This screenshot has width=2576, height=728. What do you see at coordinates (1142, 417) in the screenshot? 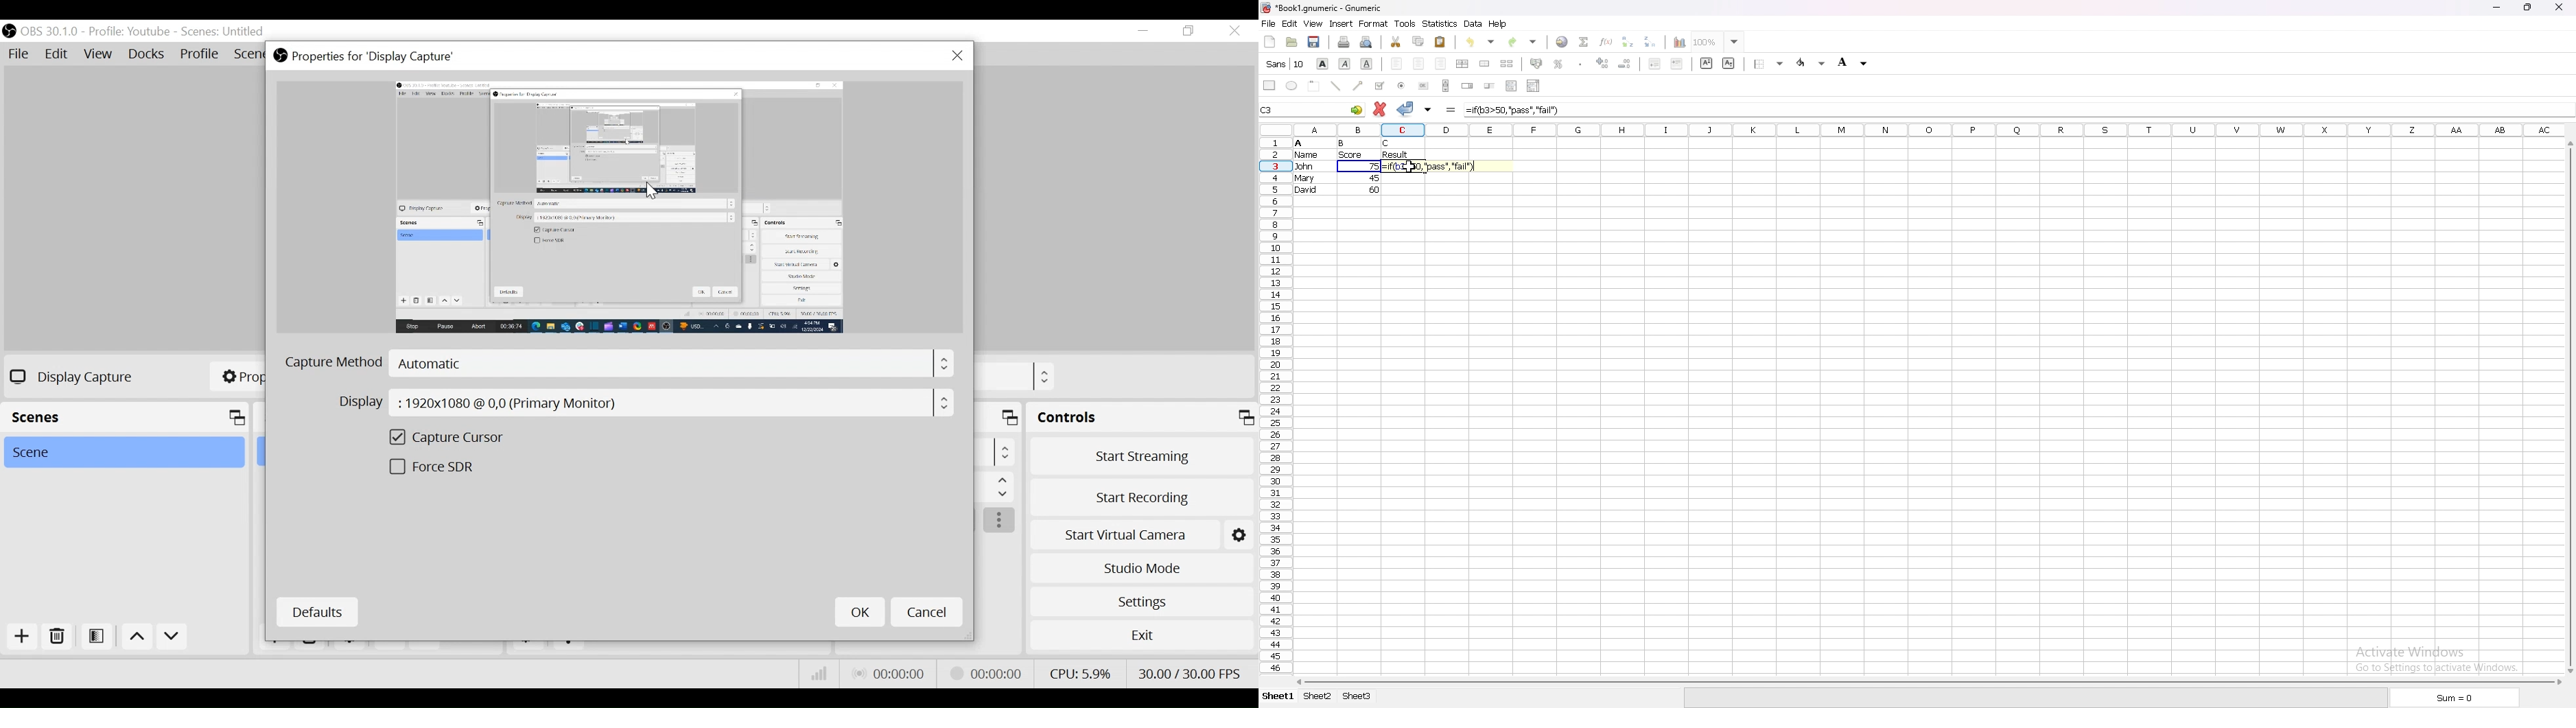
I see `Control Panel` at bounding box center [1142, 417].